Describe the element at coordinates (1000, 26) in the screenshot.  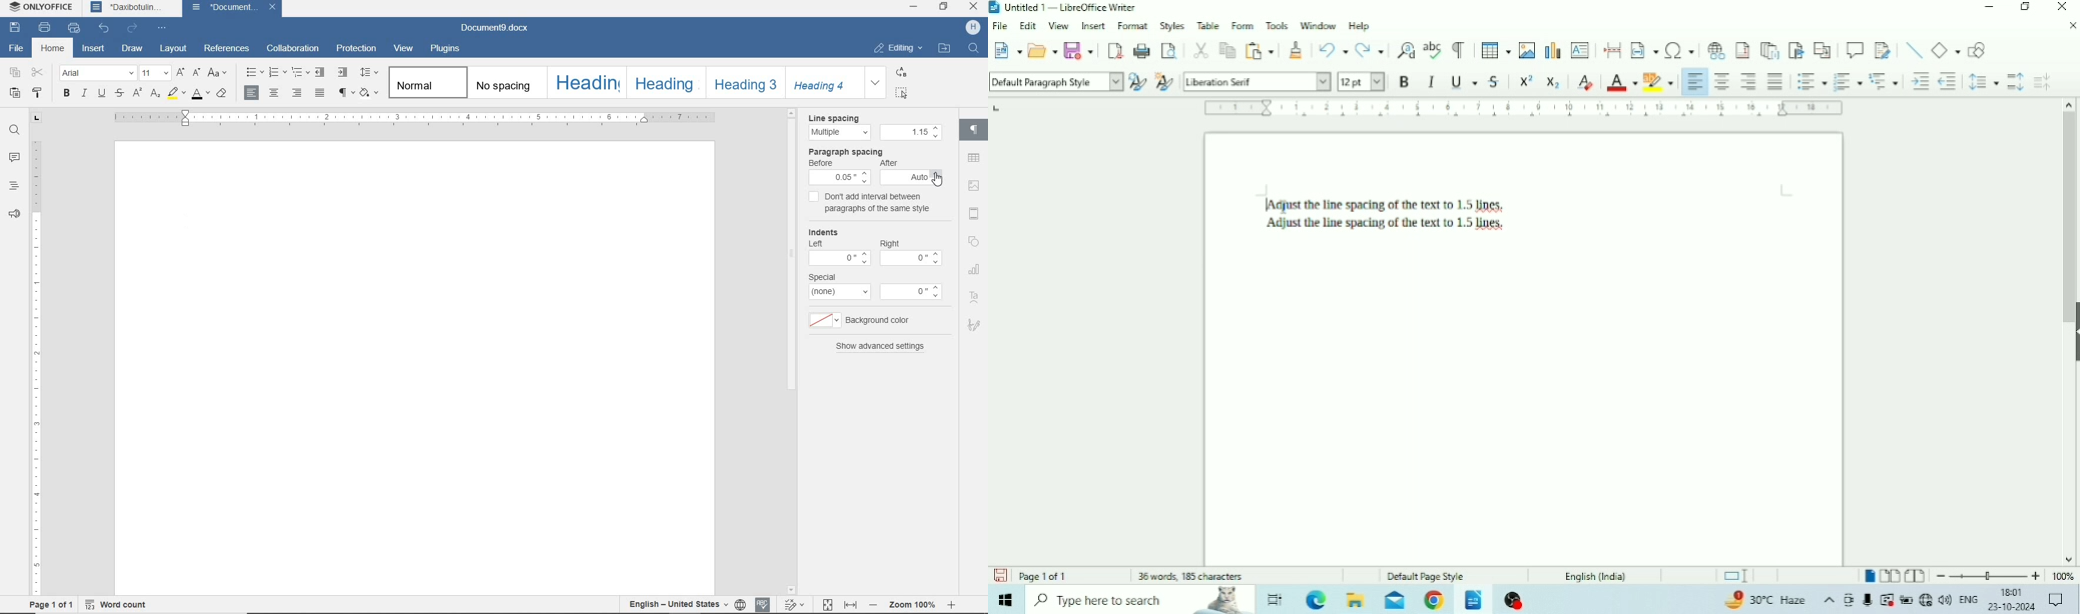
I see `File` at that location.